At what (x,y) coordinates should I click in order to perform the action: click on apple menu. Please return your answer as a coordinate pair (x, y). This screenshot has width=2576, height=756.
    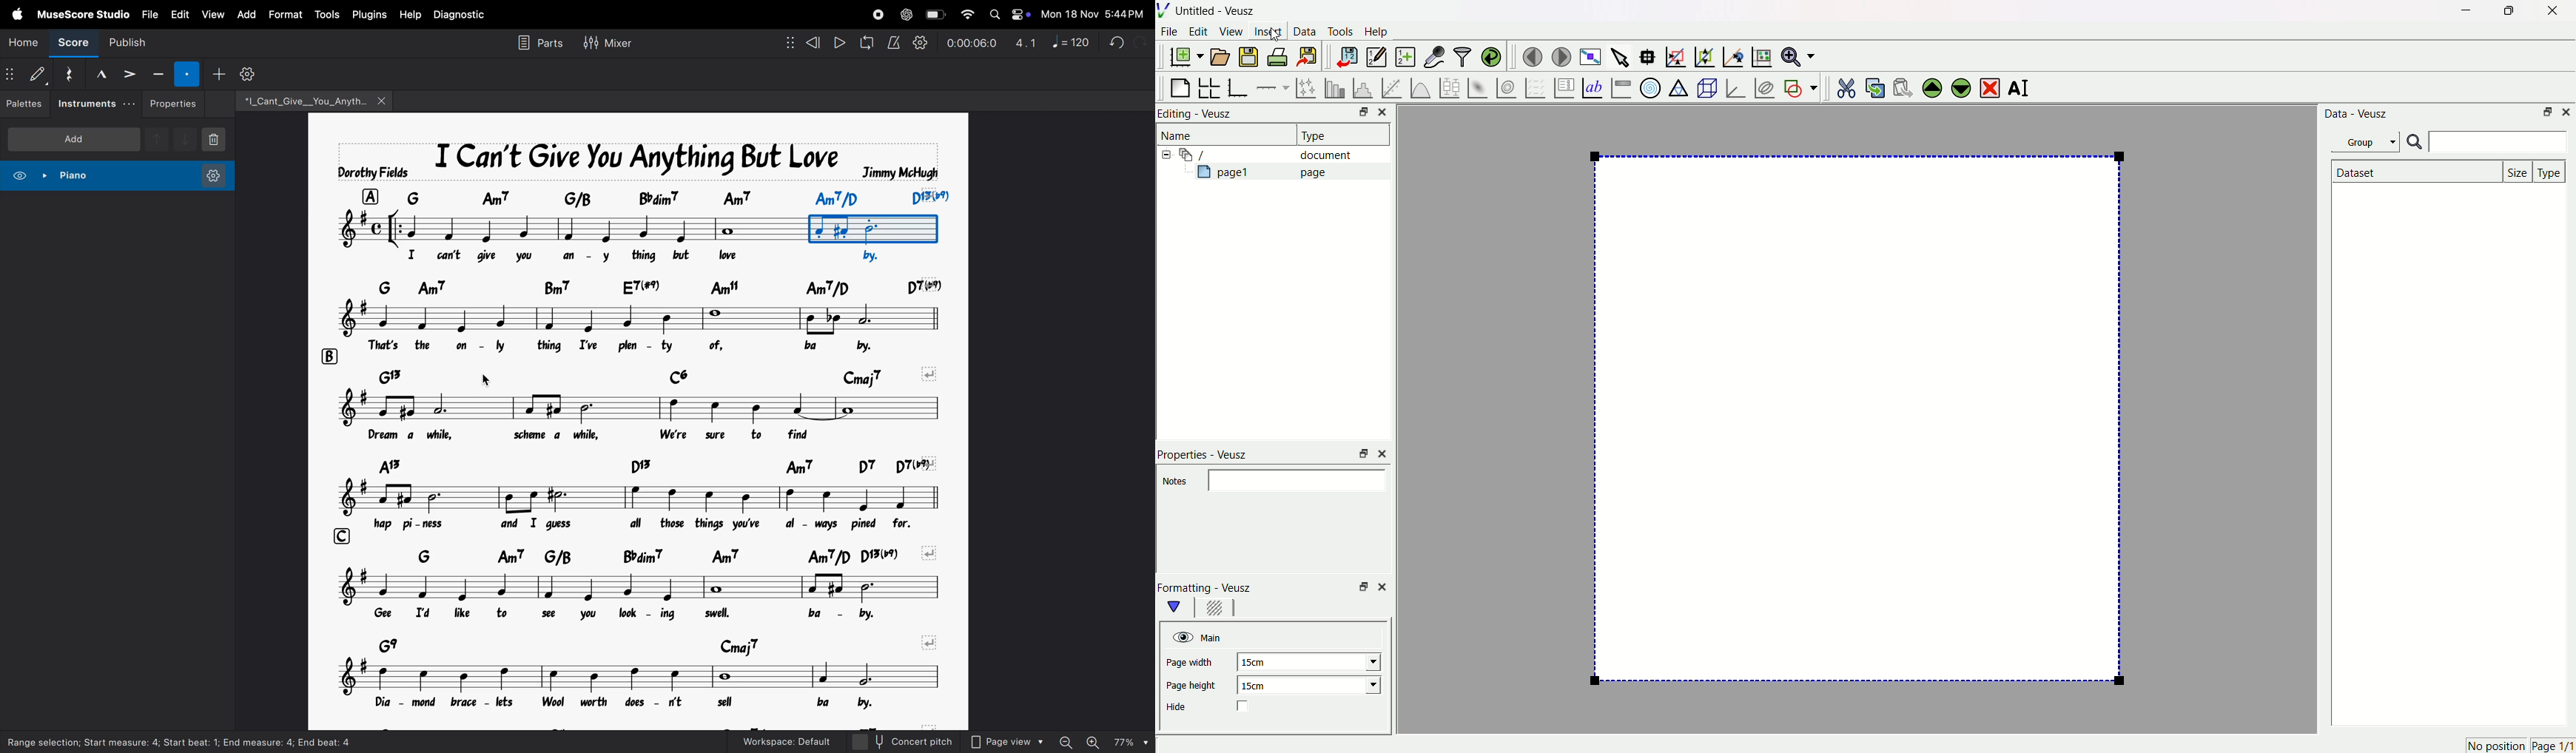
    Looking at the image, I should click on (16, 15).